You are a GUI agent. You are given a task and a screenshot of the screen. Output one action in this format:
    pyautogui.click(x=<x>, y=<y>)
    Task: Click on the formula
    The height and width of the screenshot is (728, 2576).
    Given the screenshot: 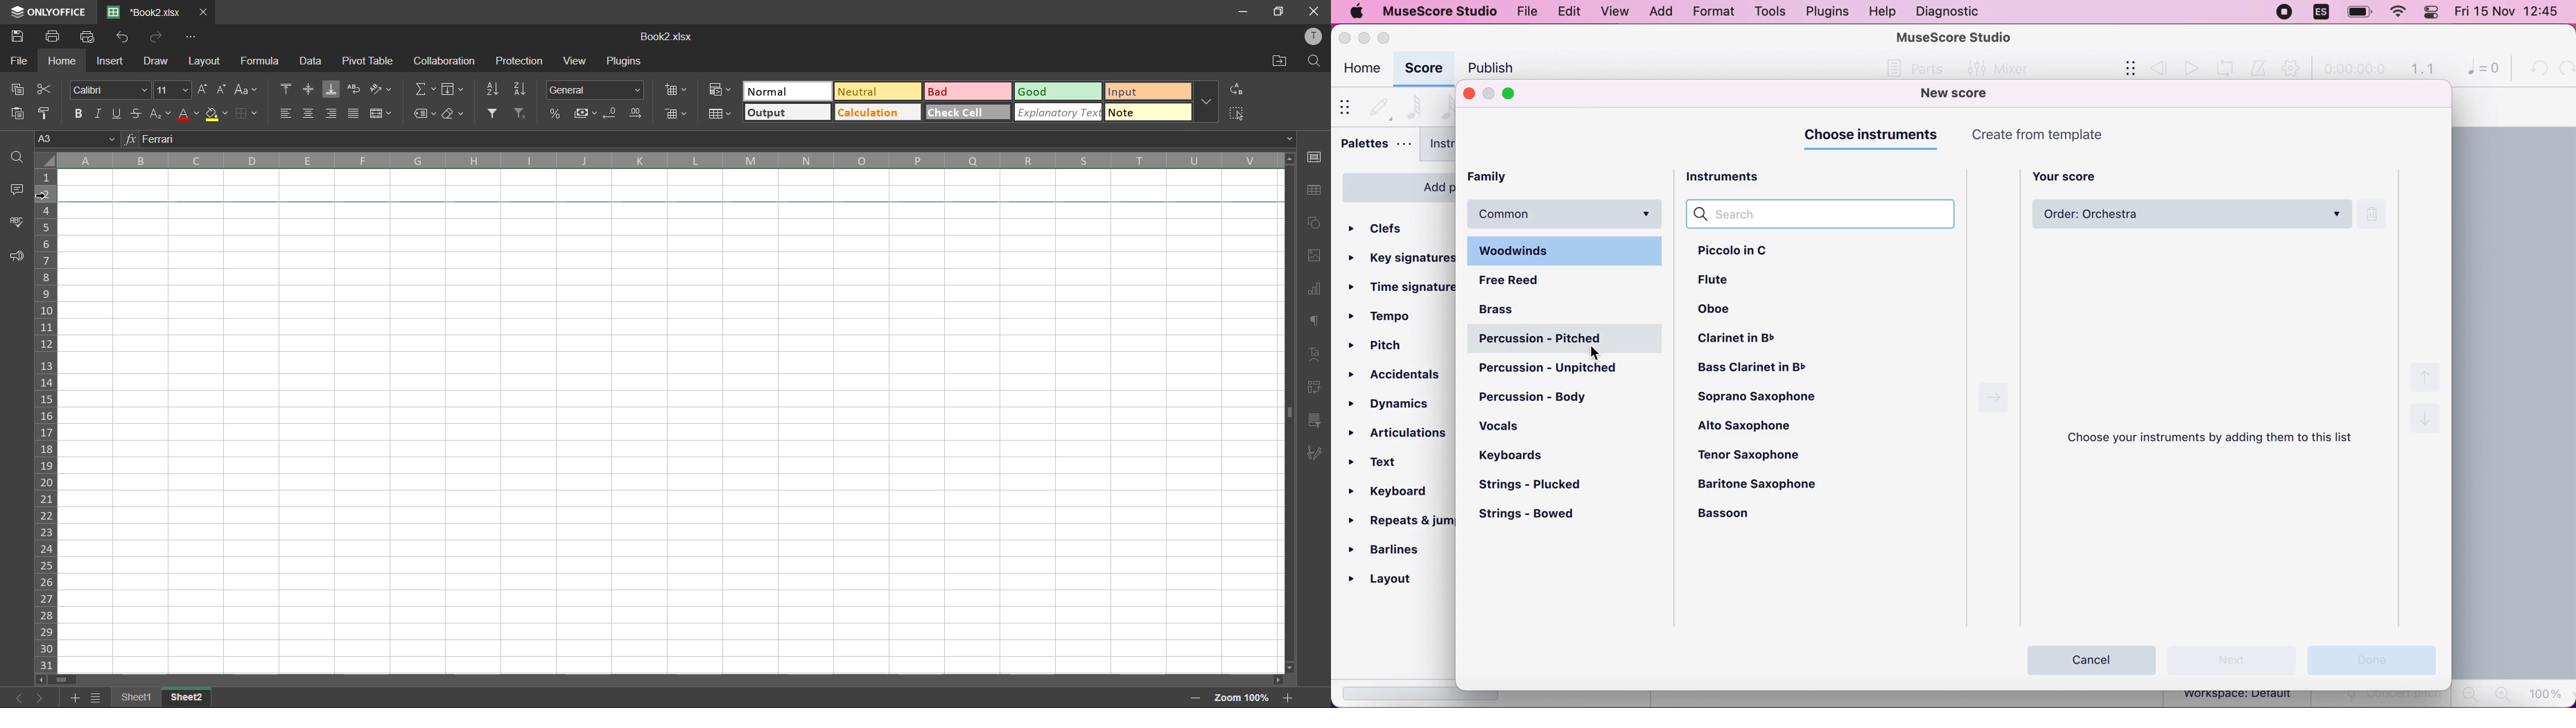 What is the action you would take?
    pyautogui.click(x=263, y=64)
    